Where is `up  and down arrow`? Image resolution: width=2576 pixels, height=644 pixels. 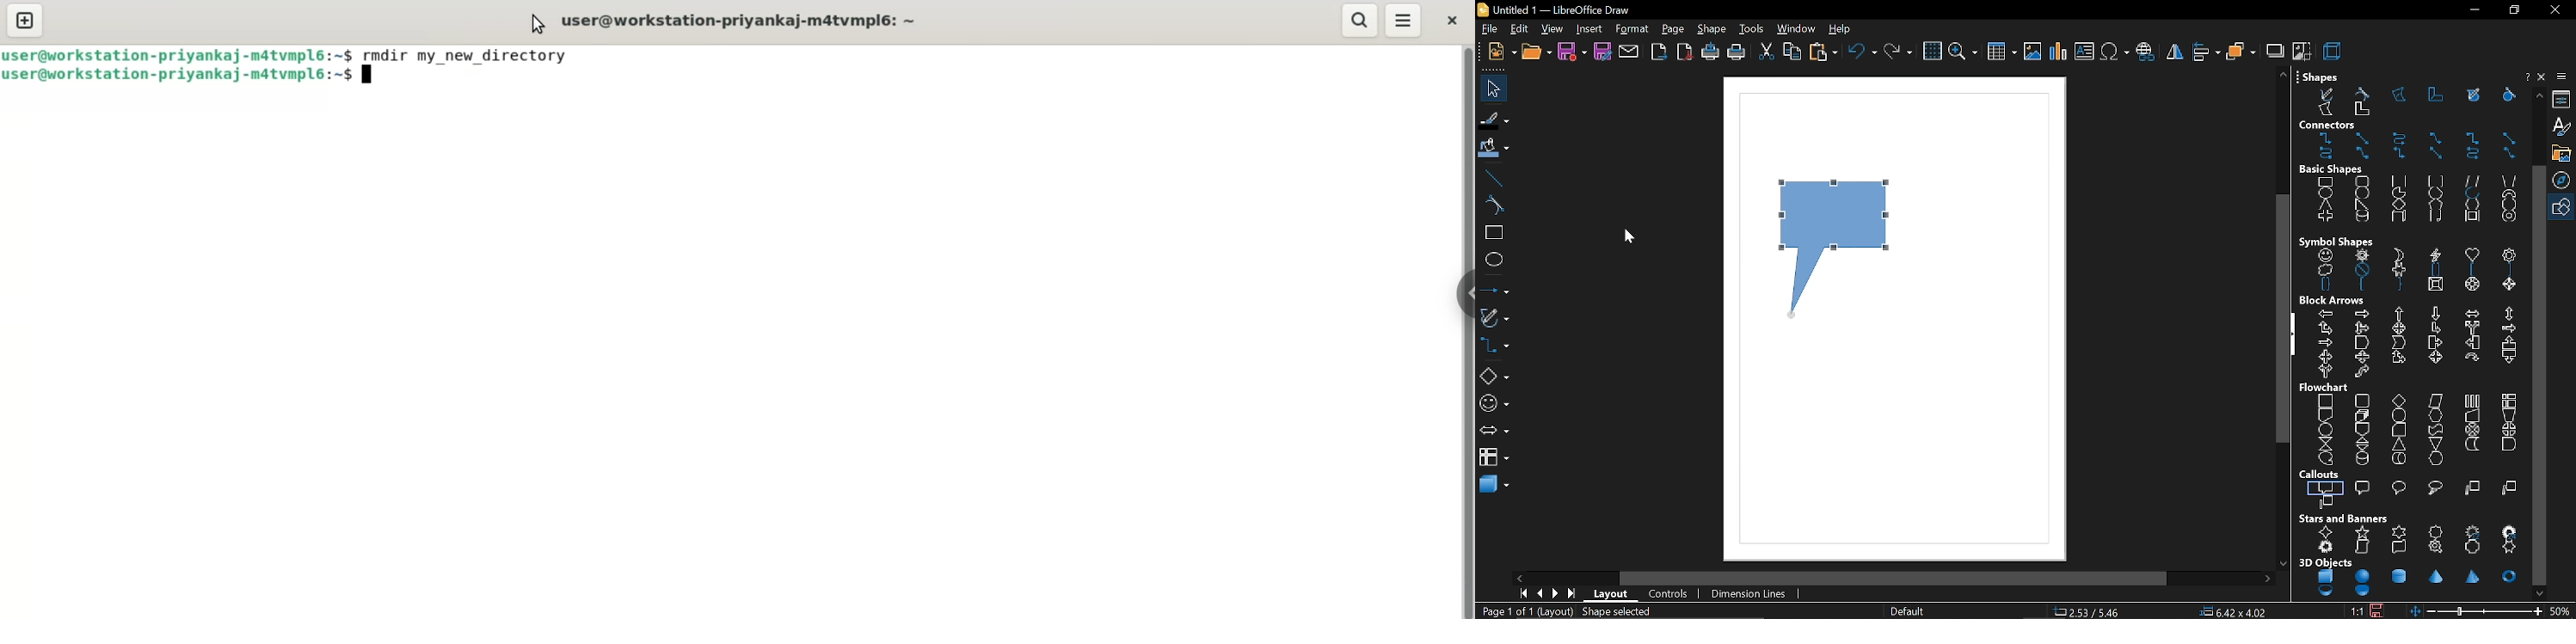 up  and down arrow is located at coordinates (2507, 314).